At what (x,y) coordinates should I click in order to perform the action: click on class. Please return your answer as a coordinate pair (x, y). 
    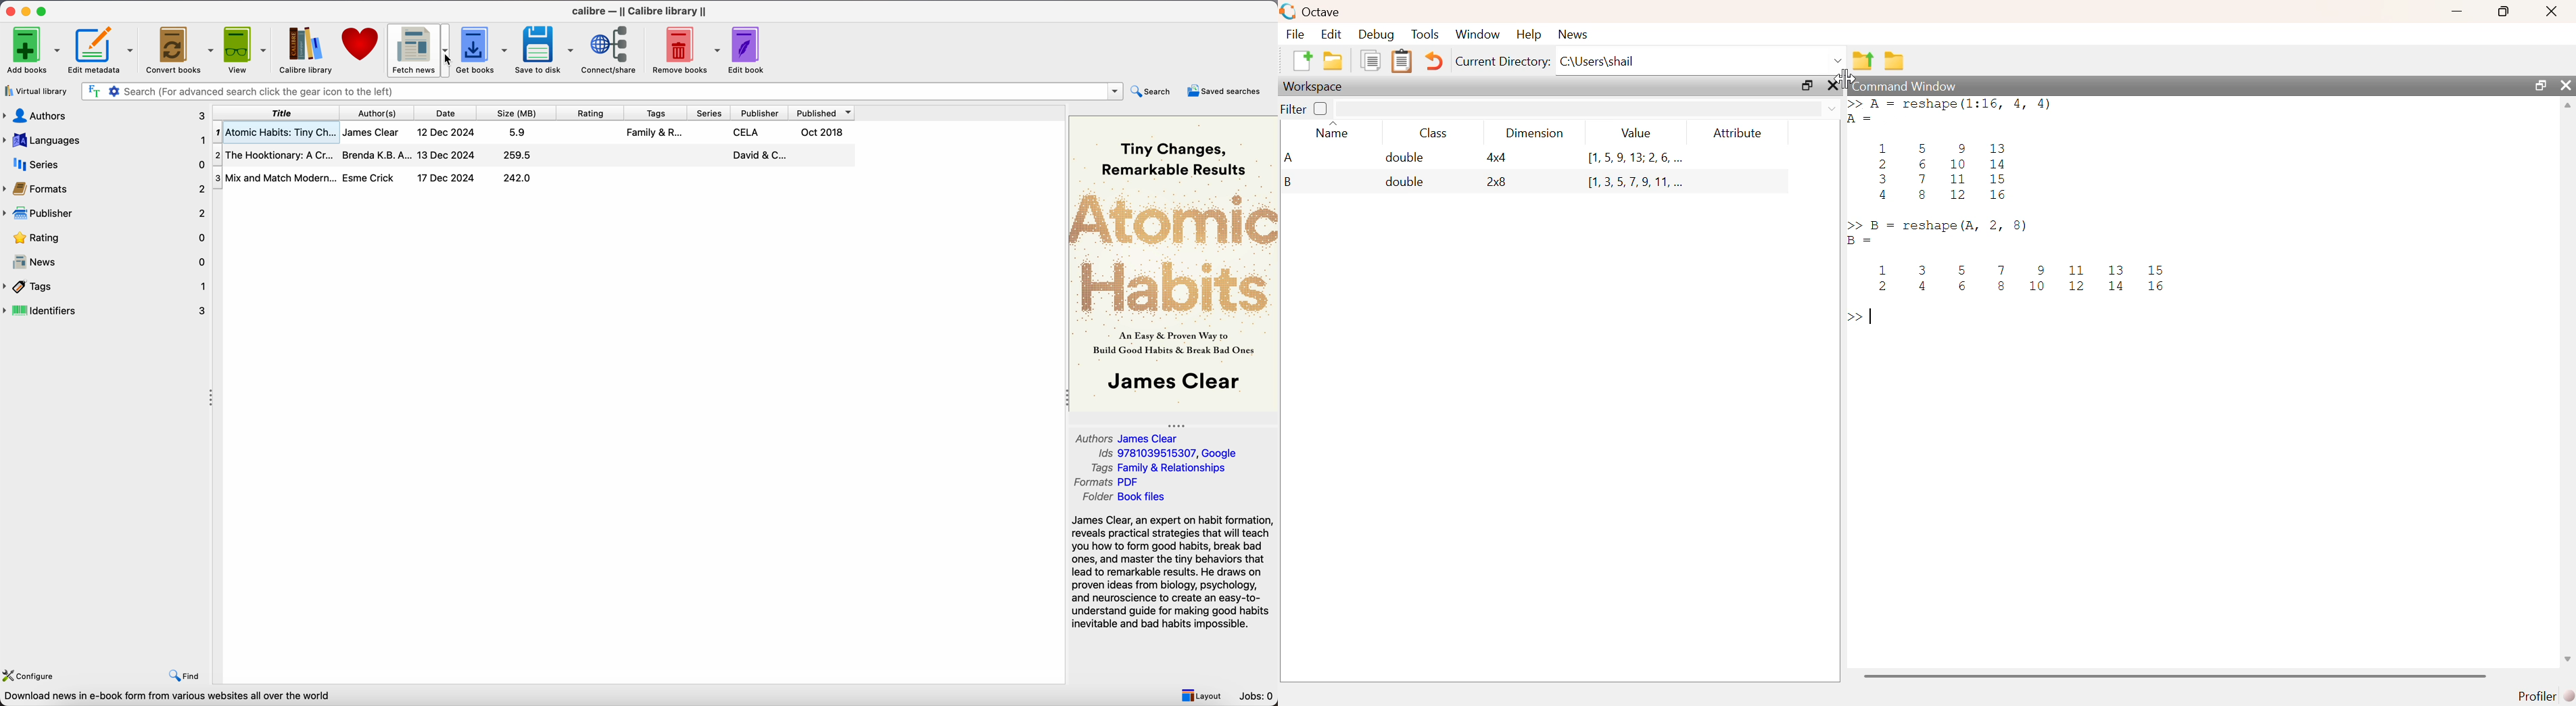
    Looking at the image, I should click on (1434, 134).